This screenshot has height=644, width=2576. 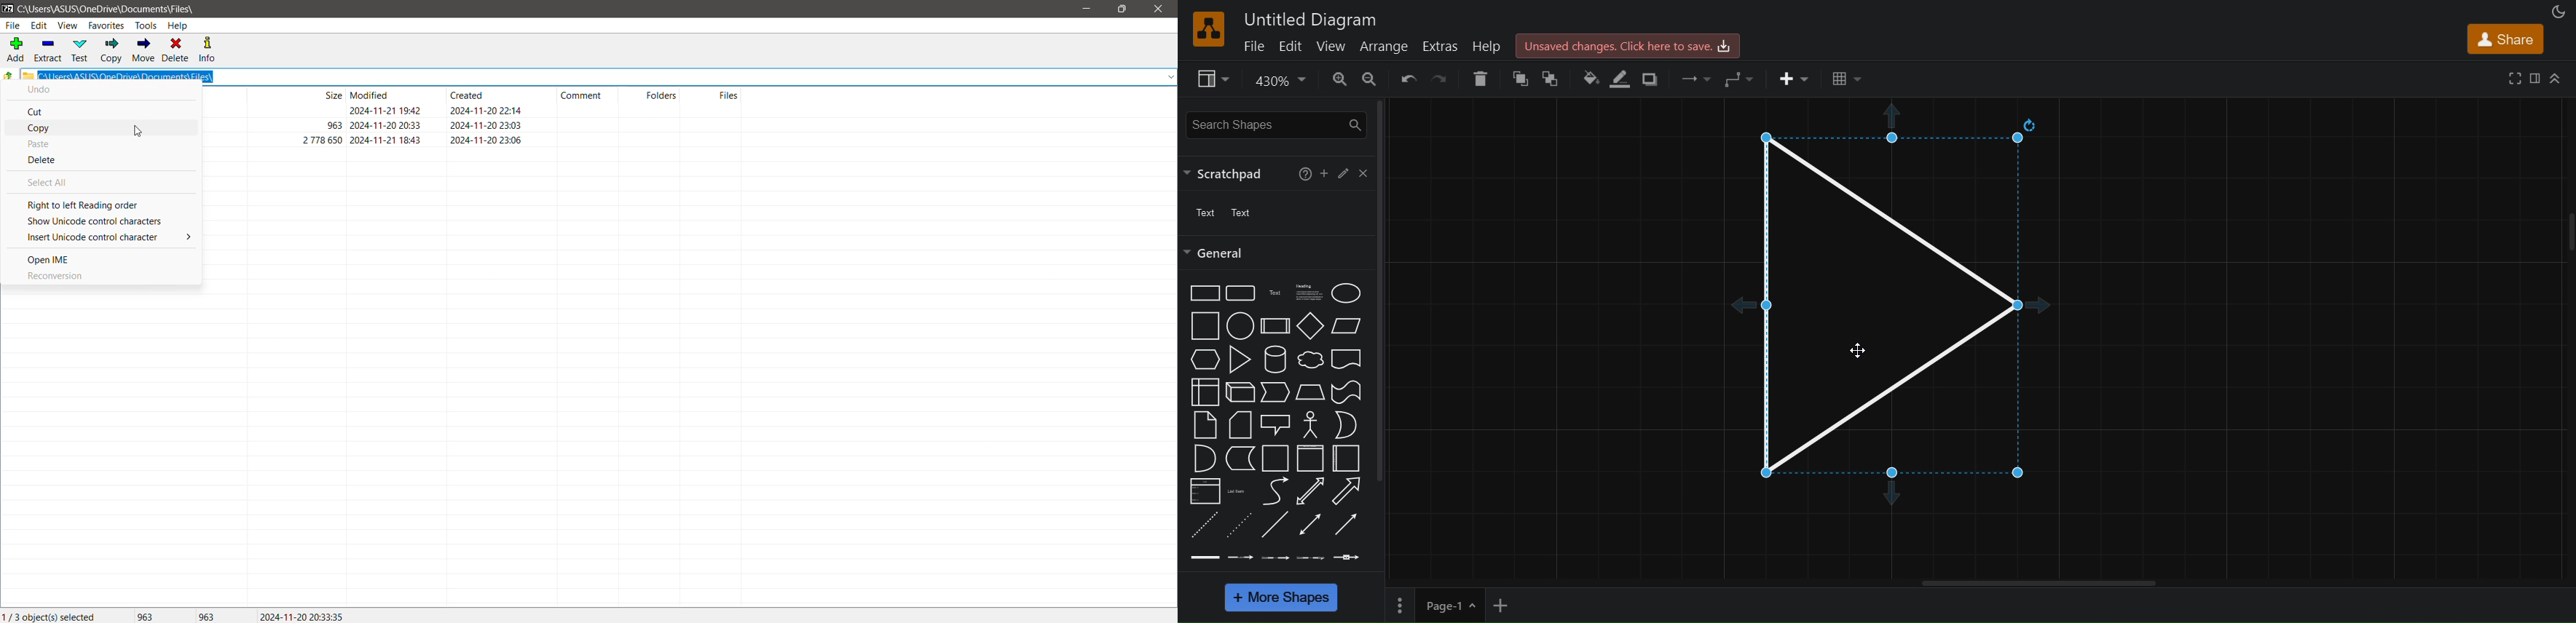 What do you see at coordinates (1278, 125) in the screenshot?
I see `search shapes` at bounding box center [1278, 125].